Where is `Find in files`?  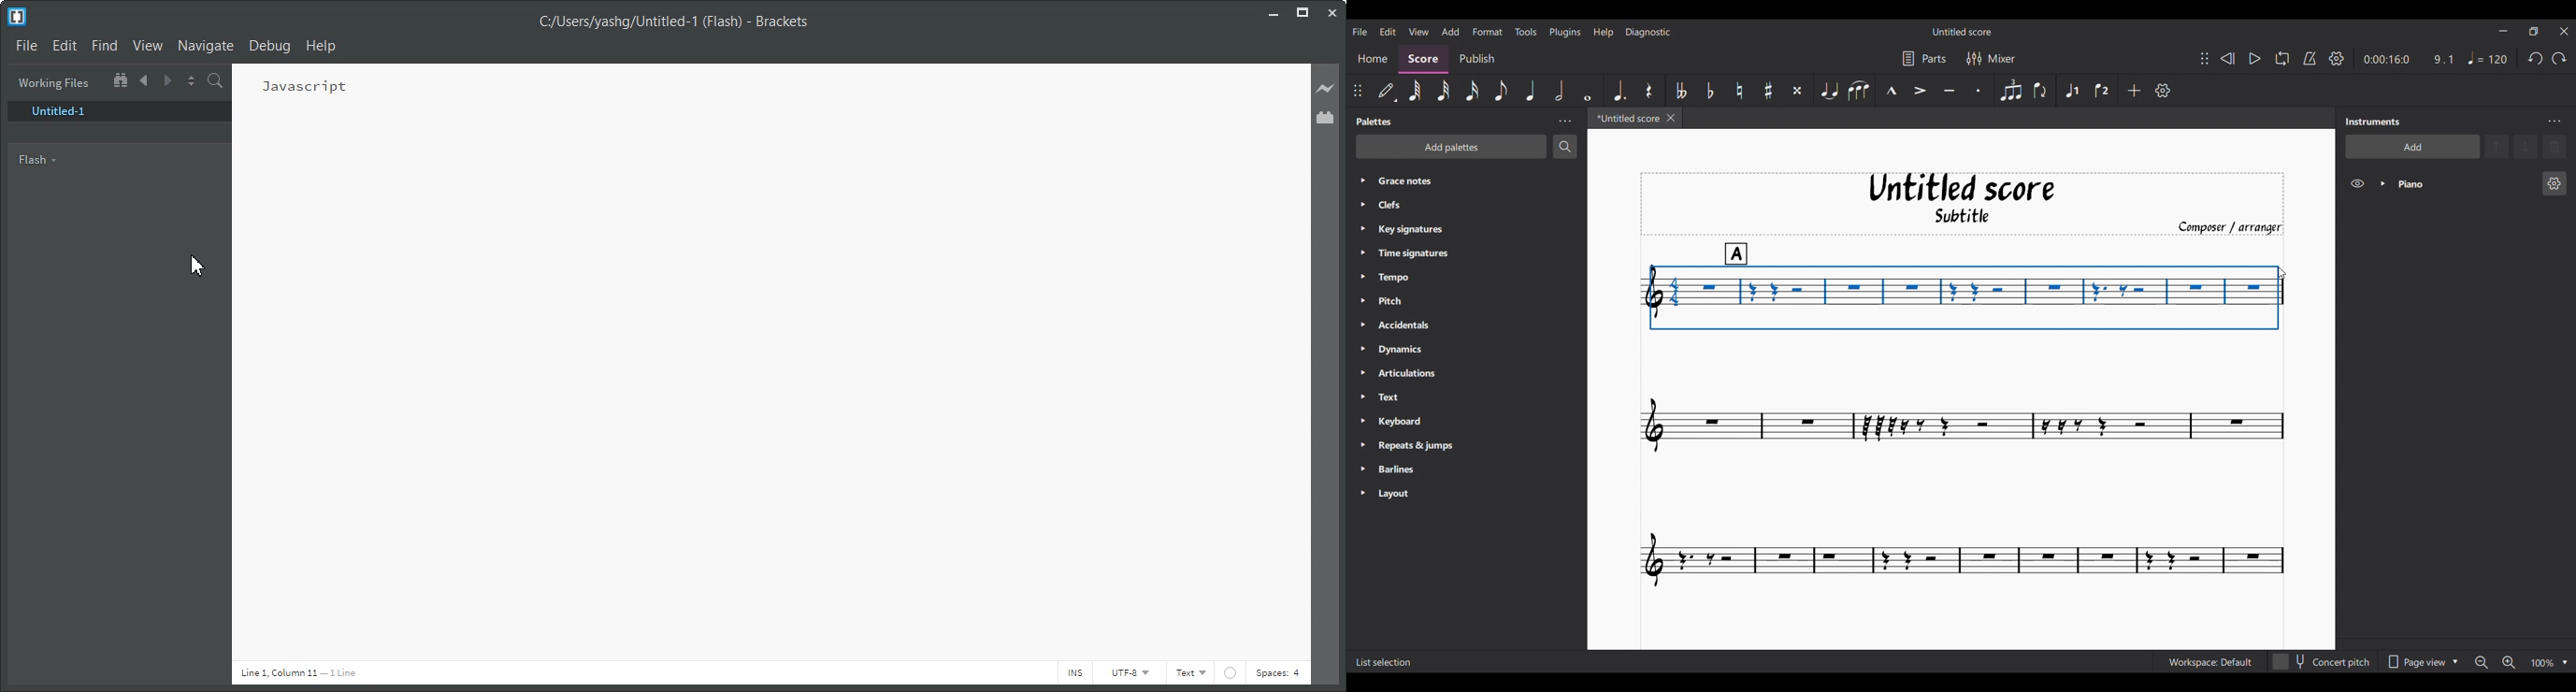
Find in files is located at coordinates (216, 80).